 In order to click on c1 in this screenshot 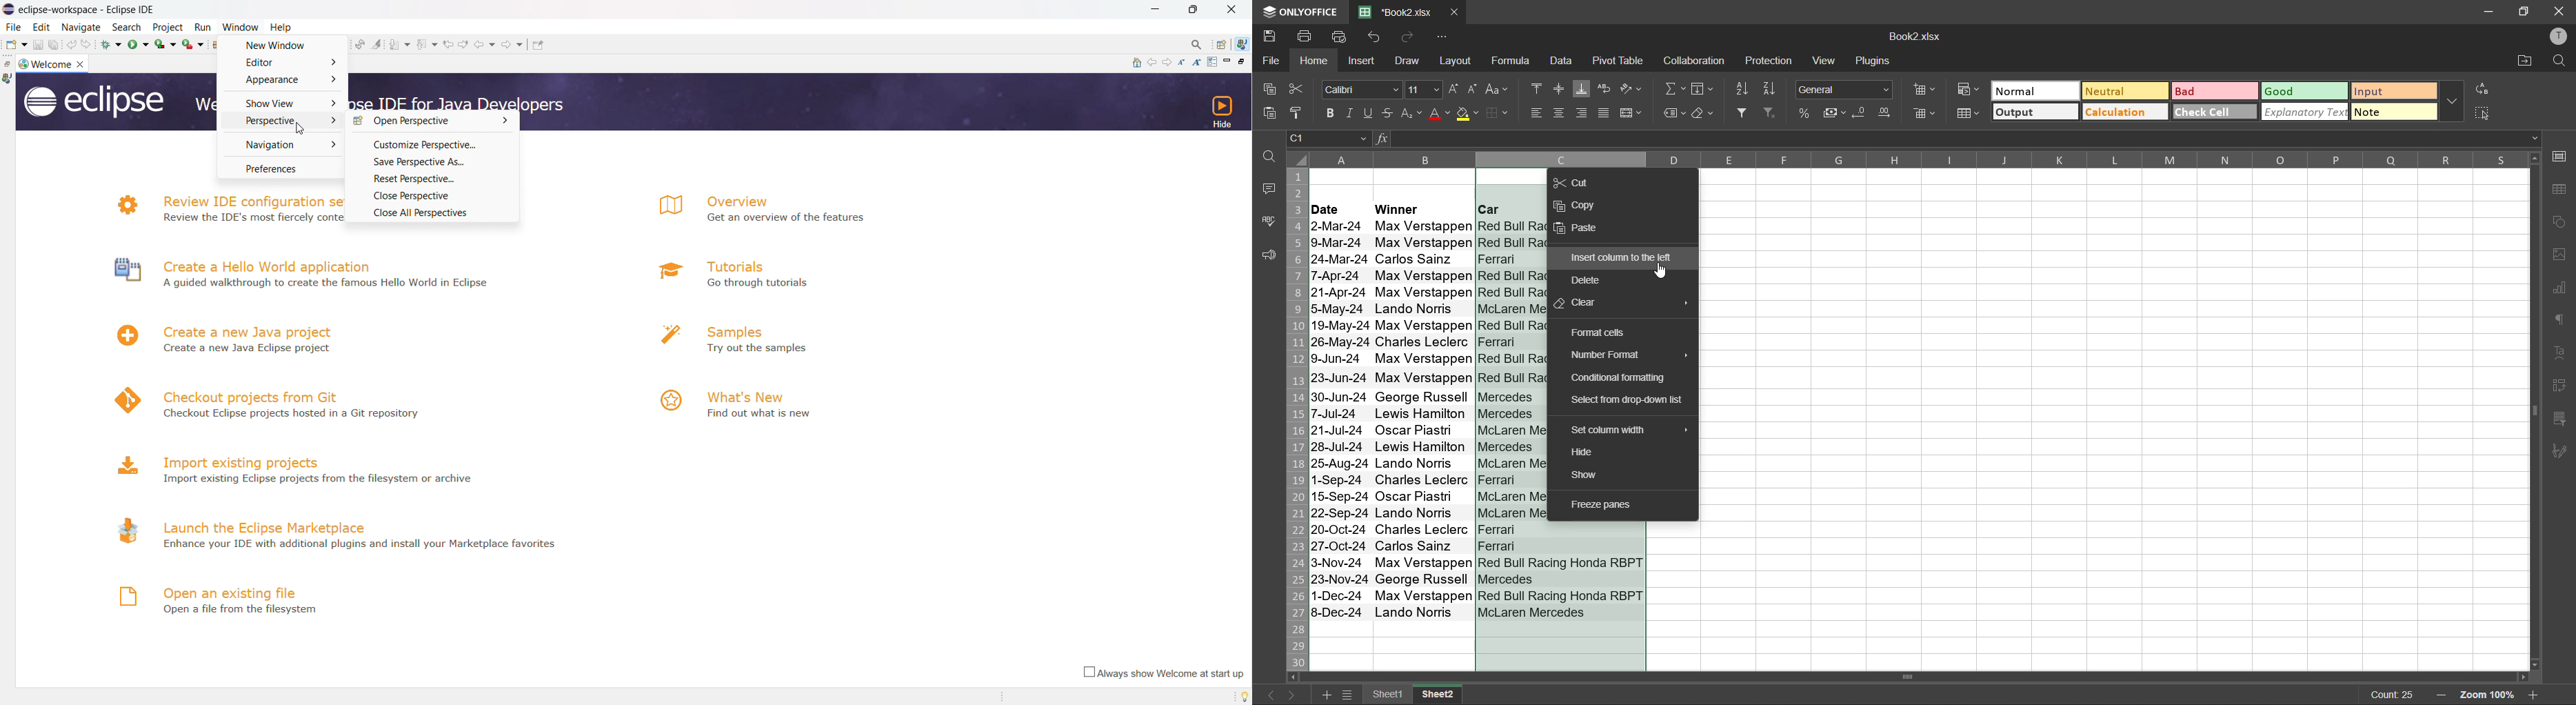, I will do `click(1329, 140)`.